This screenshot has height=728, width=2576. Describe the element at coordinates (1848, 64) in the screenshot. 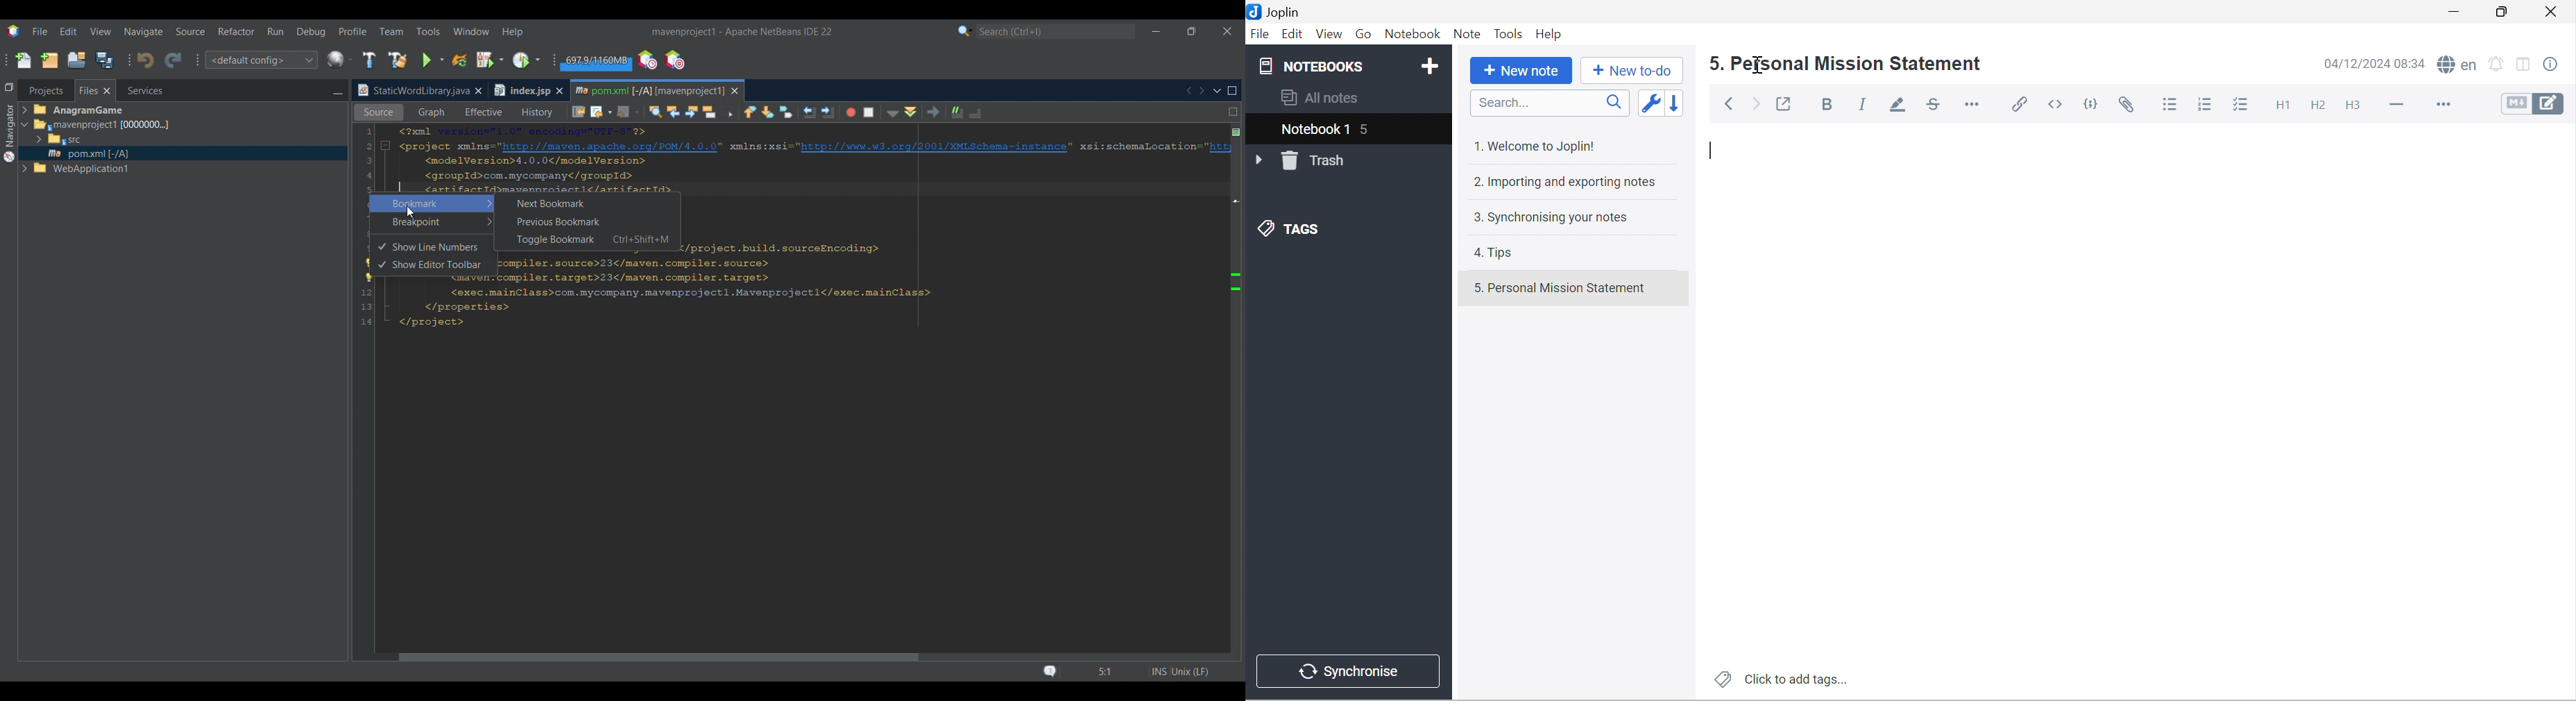

I see `5. Personal Mission Statement` at that location.